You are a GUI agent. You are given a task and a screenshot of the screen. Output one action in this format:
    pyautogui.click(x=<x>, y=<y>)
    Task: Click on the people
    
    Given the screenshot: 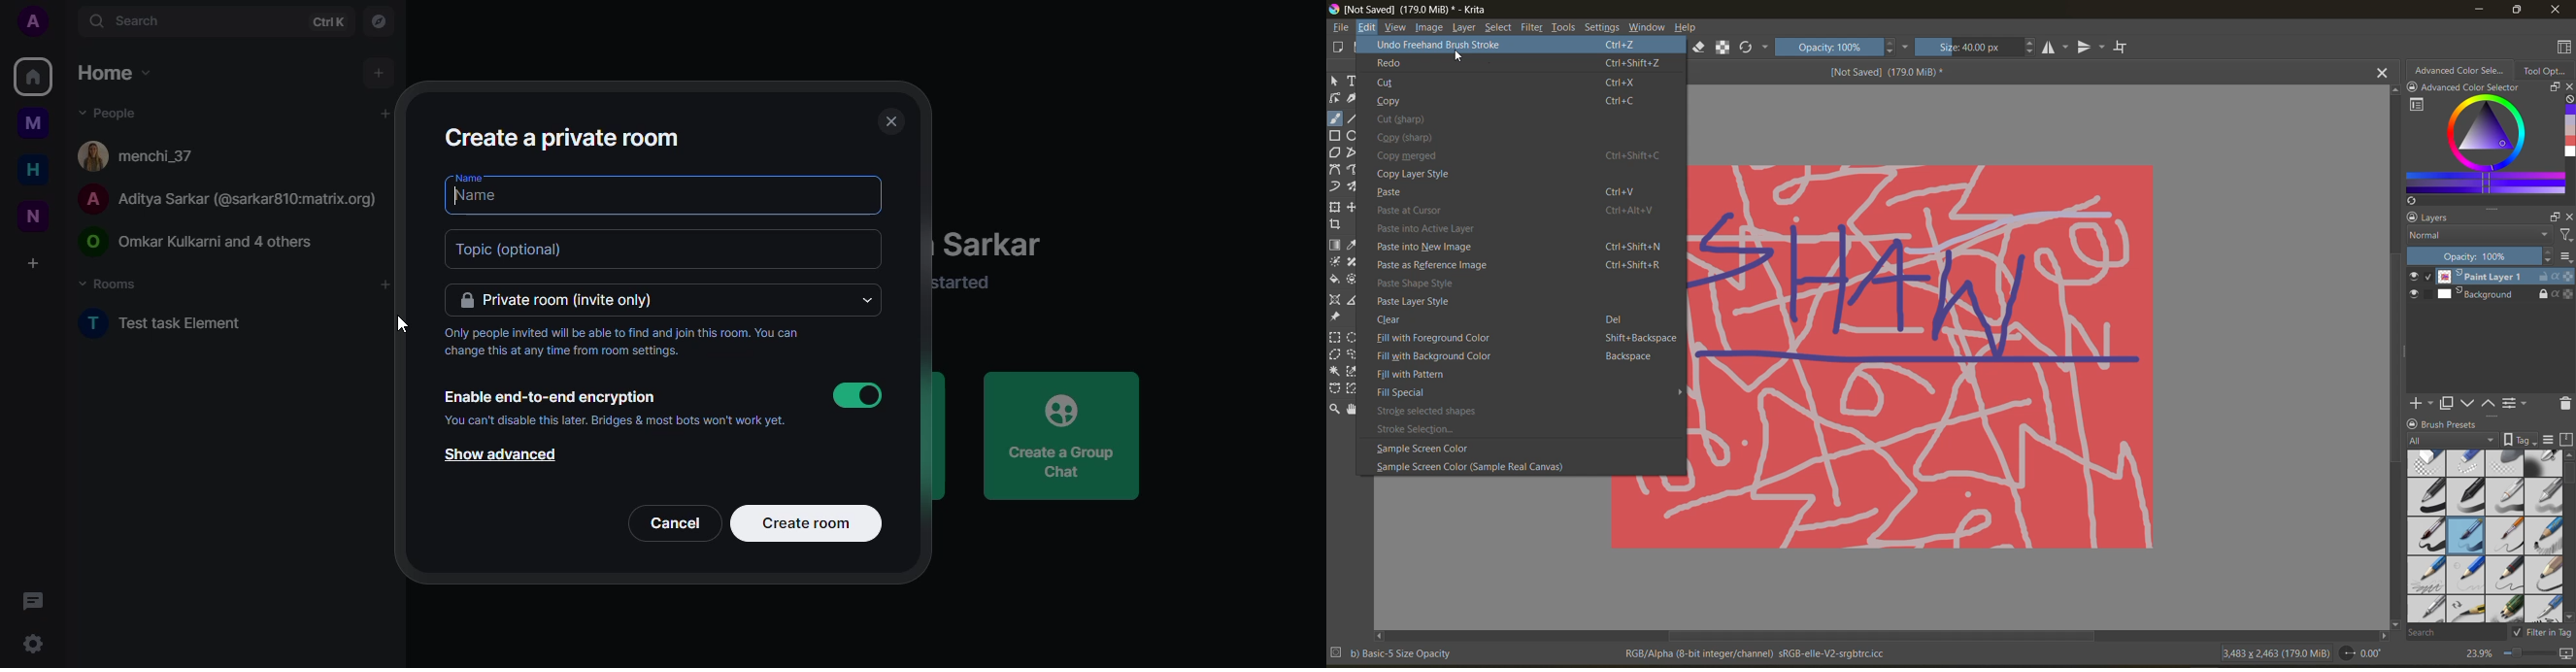 What is the action you would take?
    pyautogui.click(x=107, y=112)
    